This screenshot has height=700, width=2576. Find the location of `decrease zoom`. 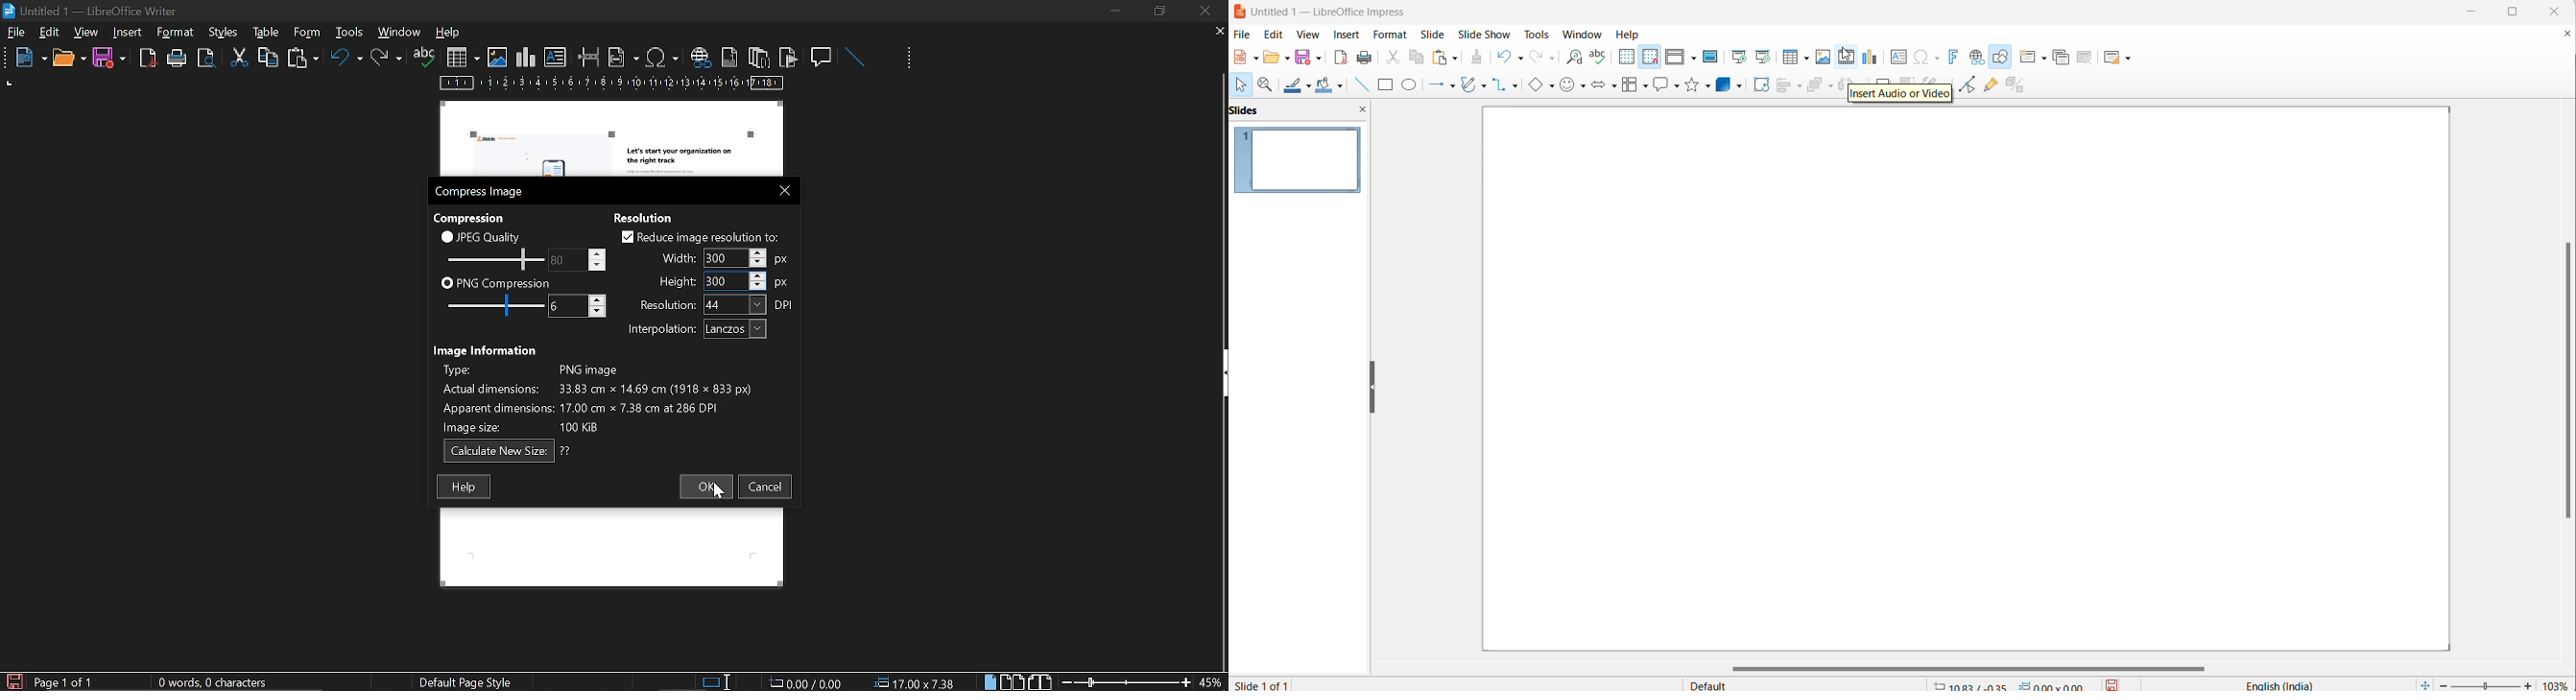

decrease zoom is located at coordinates (2442, 684).